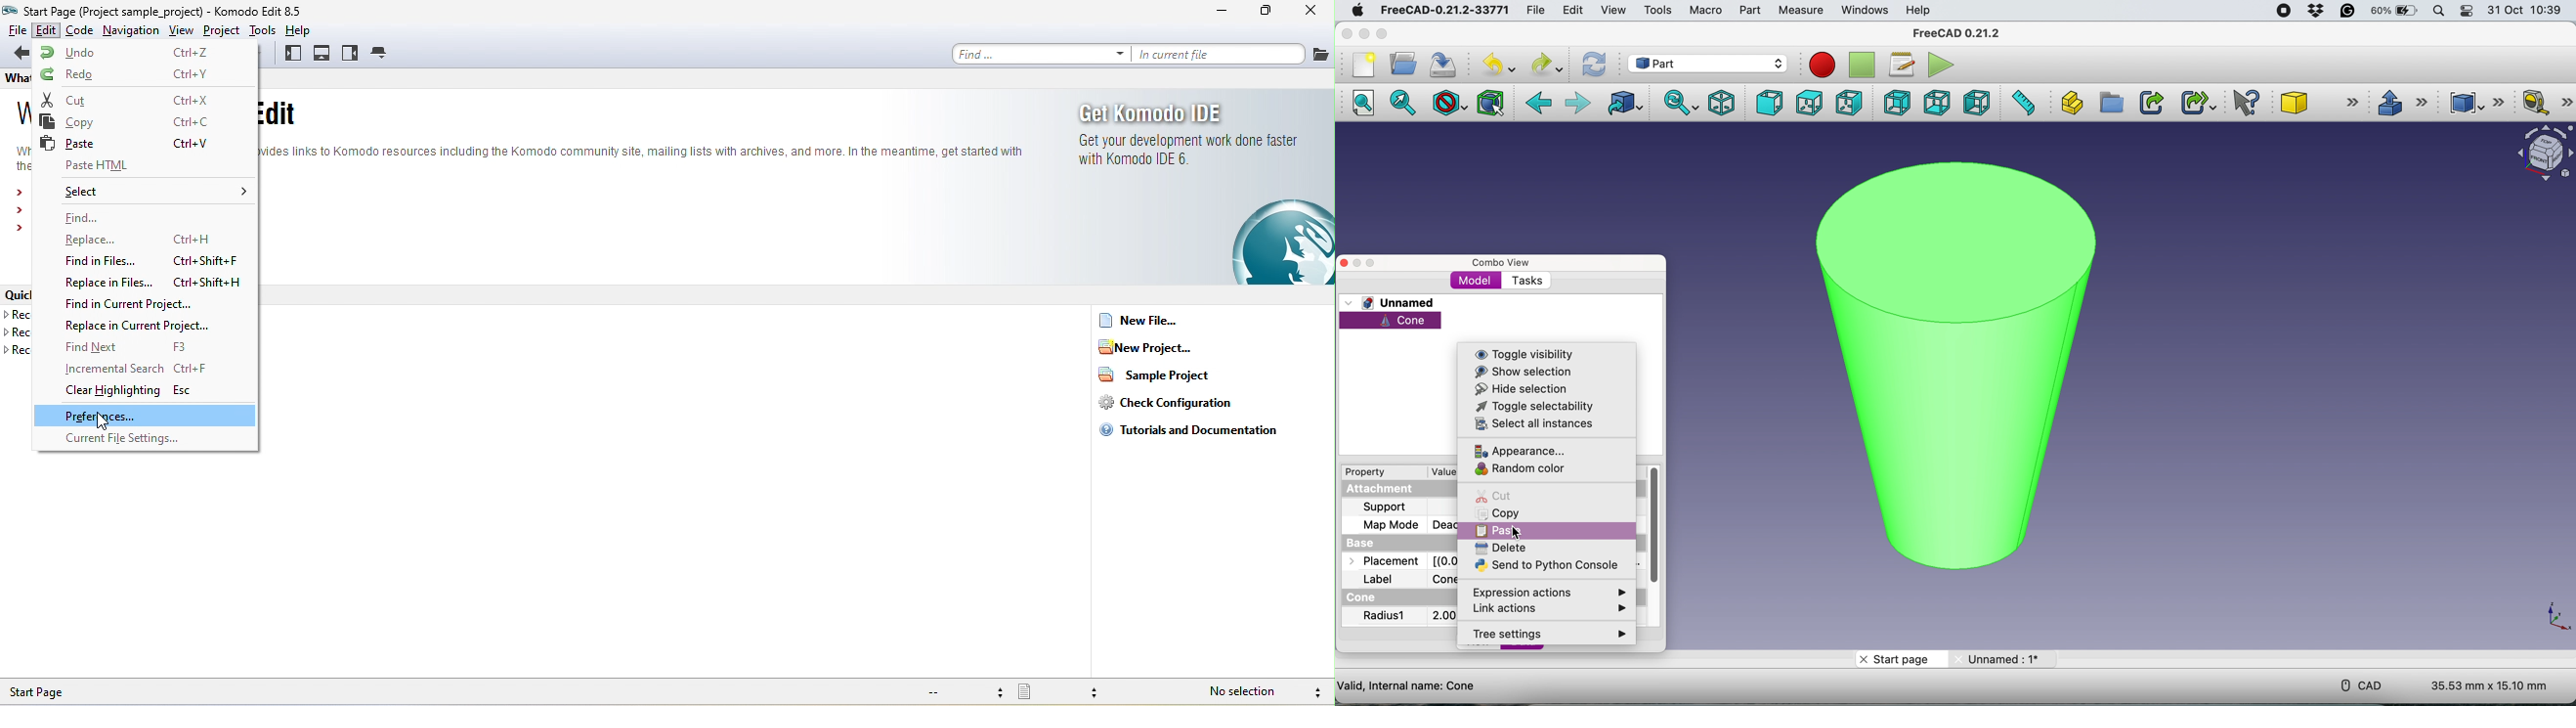 This screenshot has width=2576, height=728. I want to click on front, so click(1767, 104).